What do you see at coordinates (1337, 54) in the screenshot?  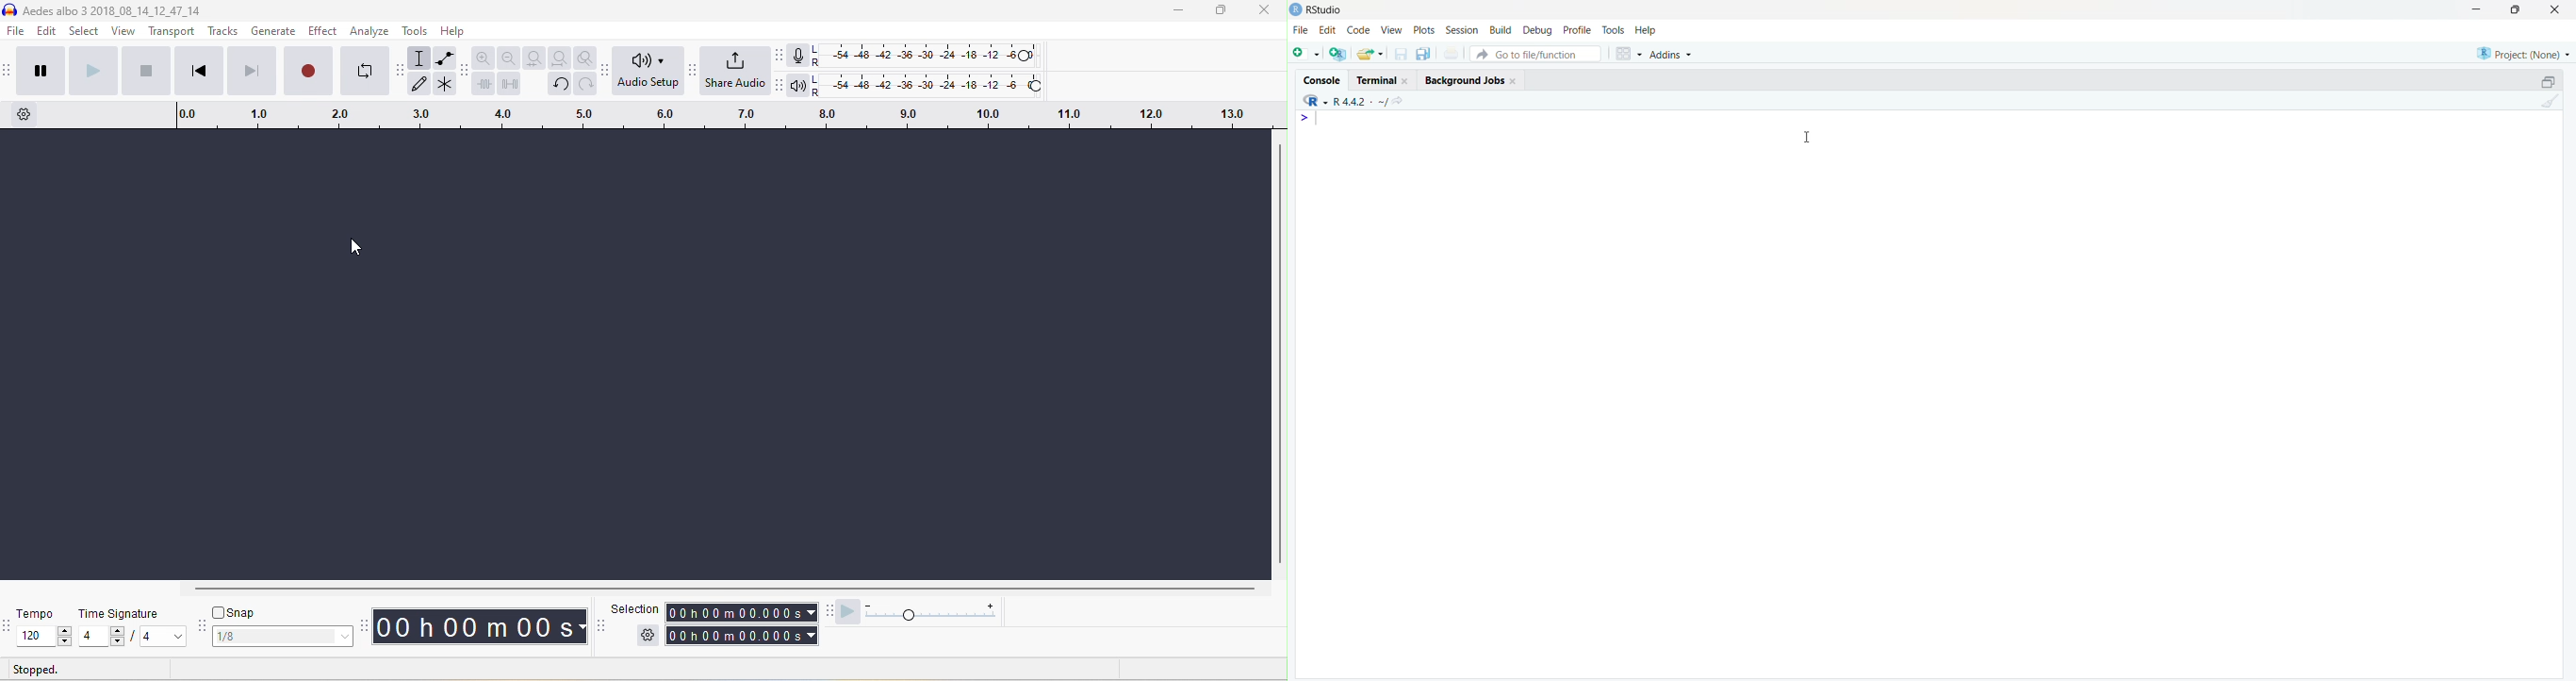 I see `open R file` at bounding box center [1337, 54].